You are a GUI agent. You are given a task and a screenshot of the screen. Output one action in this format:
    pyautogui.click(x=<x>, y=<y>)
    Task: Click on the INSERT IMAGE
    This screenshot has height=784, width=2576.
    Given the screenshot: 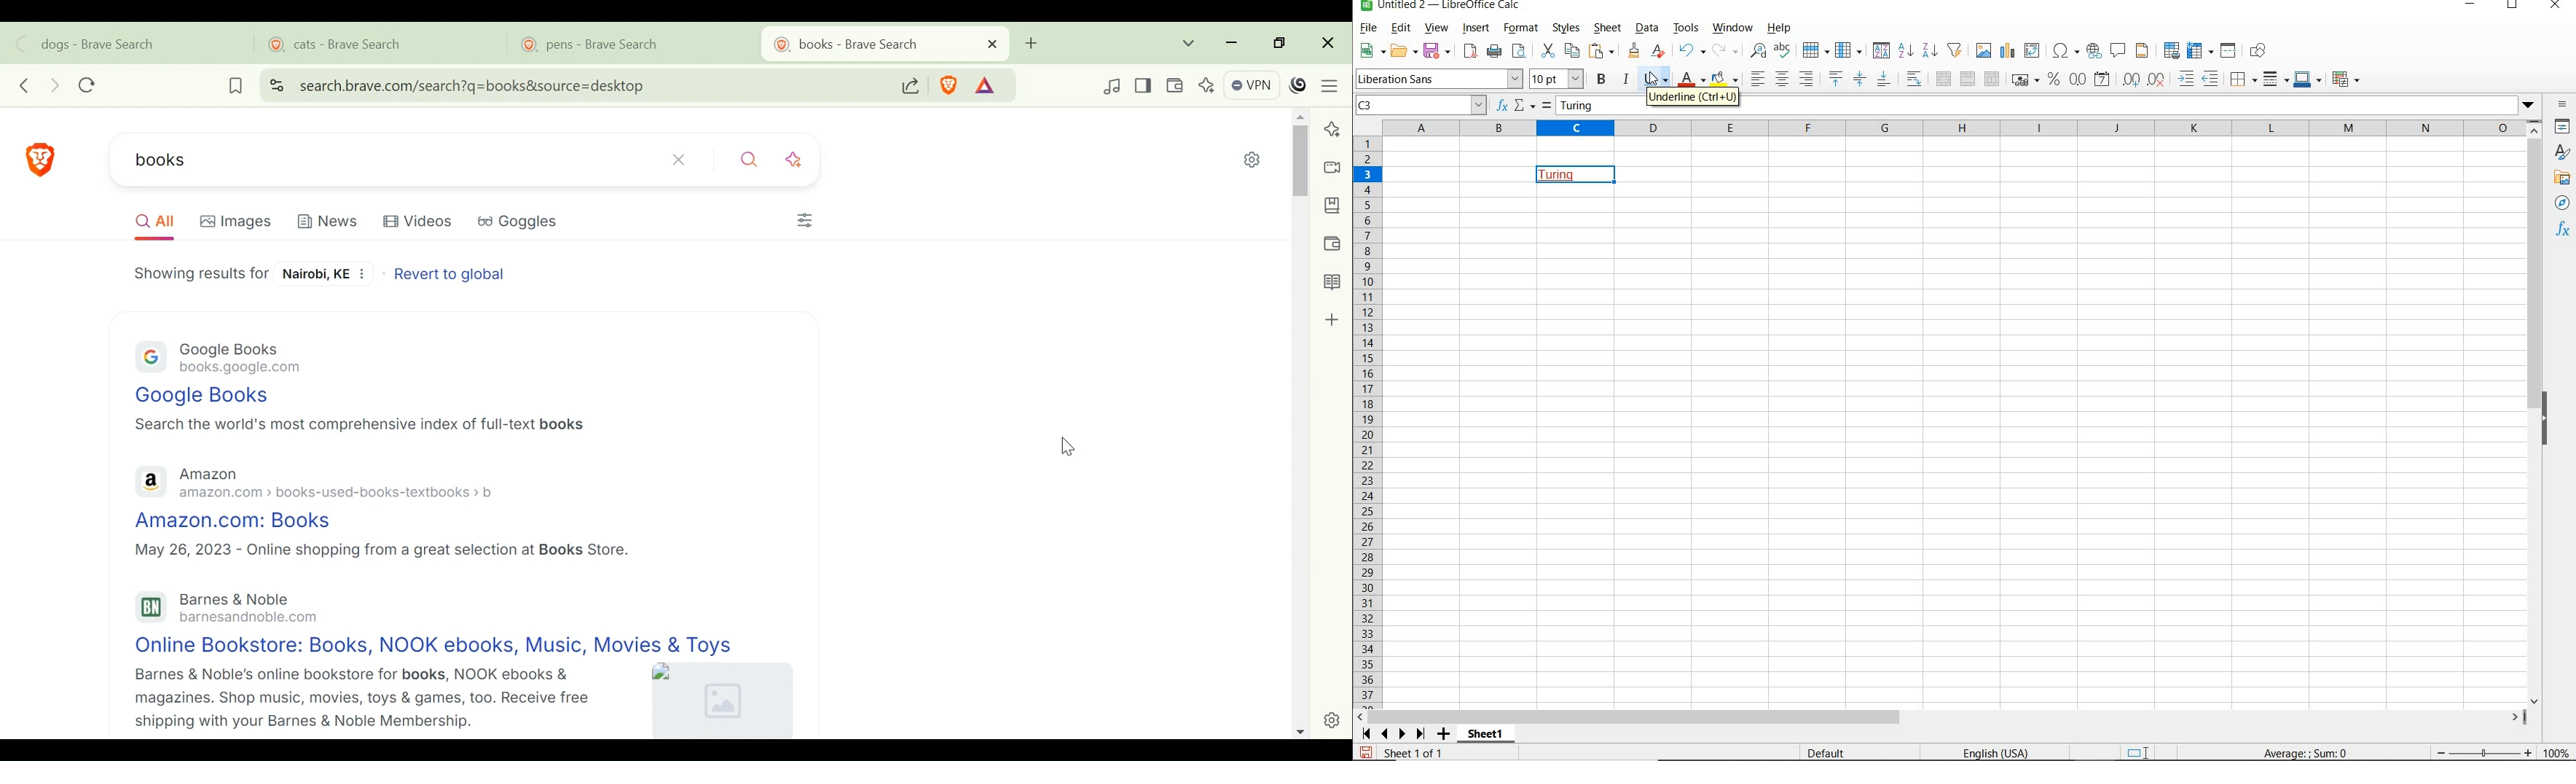 What is the action you would take?
    pyautogui.click(x=1984, y=50)
    